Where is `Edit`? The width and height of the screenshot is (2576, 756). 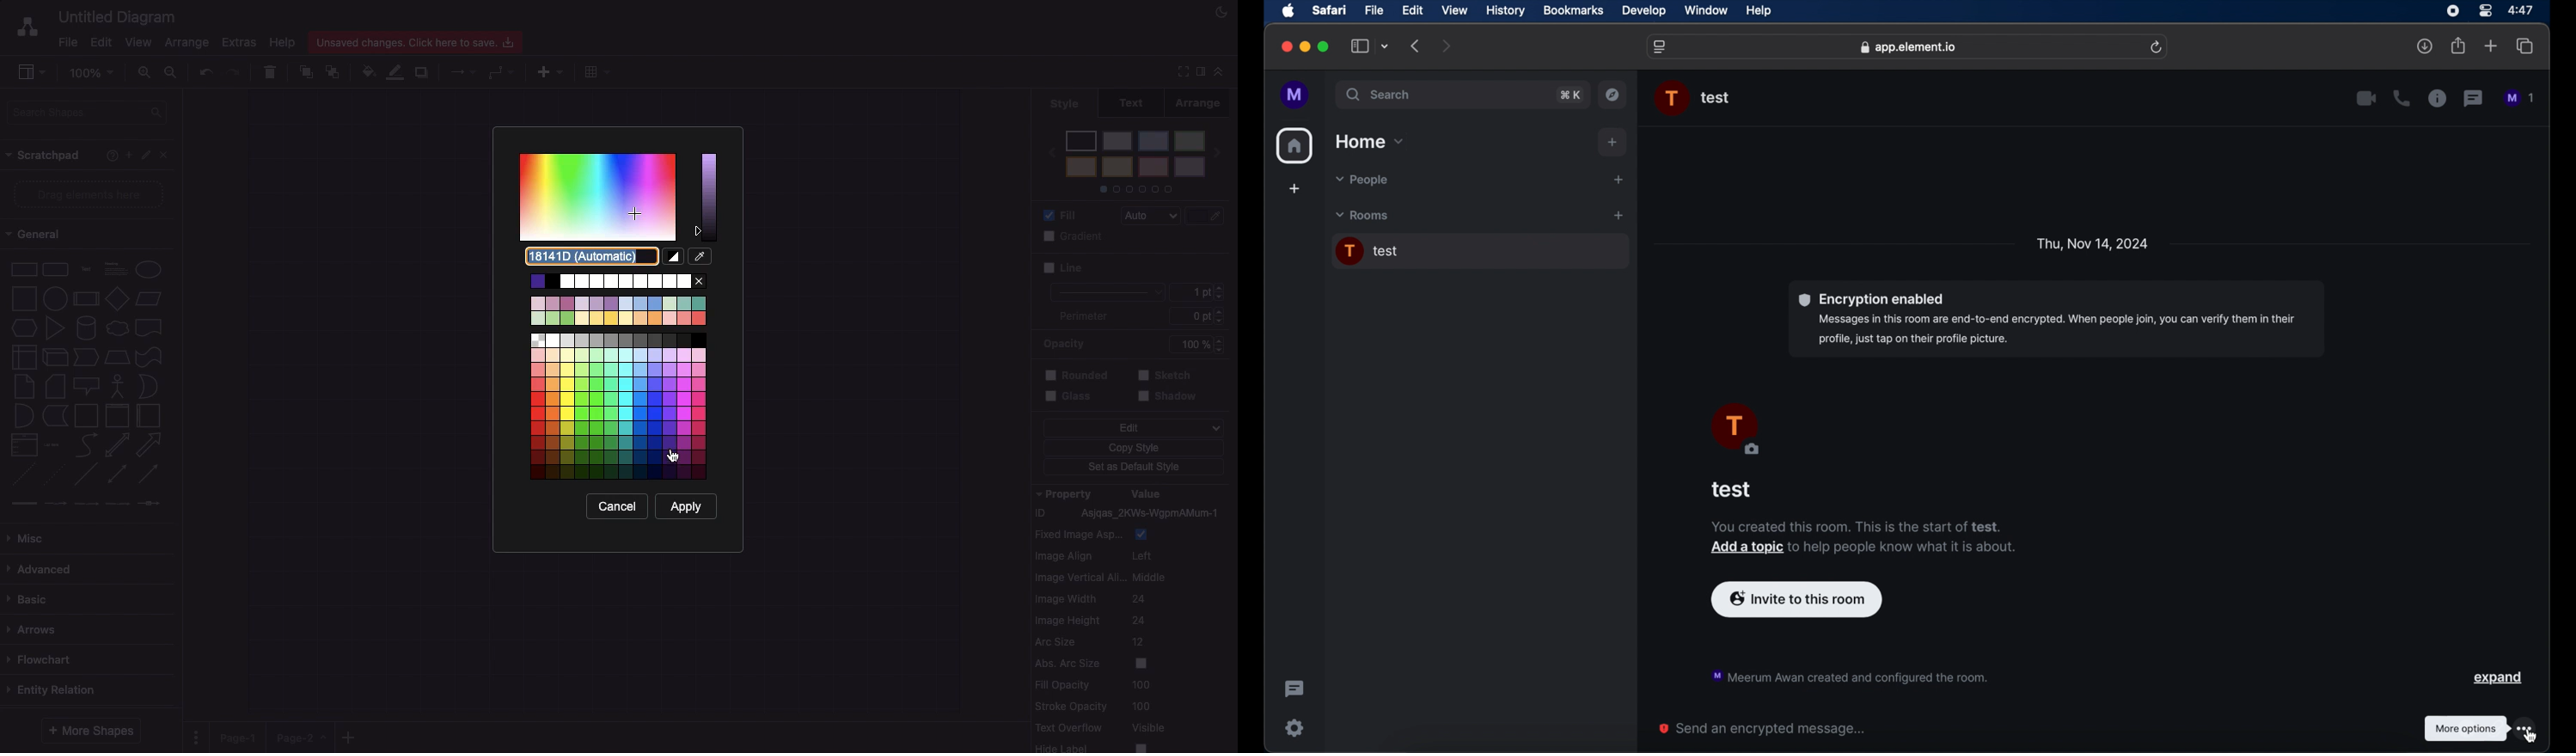 Edit is located at coordinates (1133, 428).